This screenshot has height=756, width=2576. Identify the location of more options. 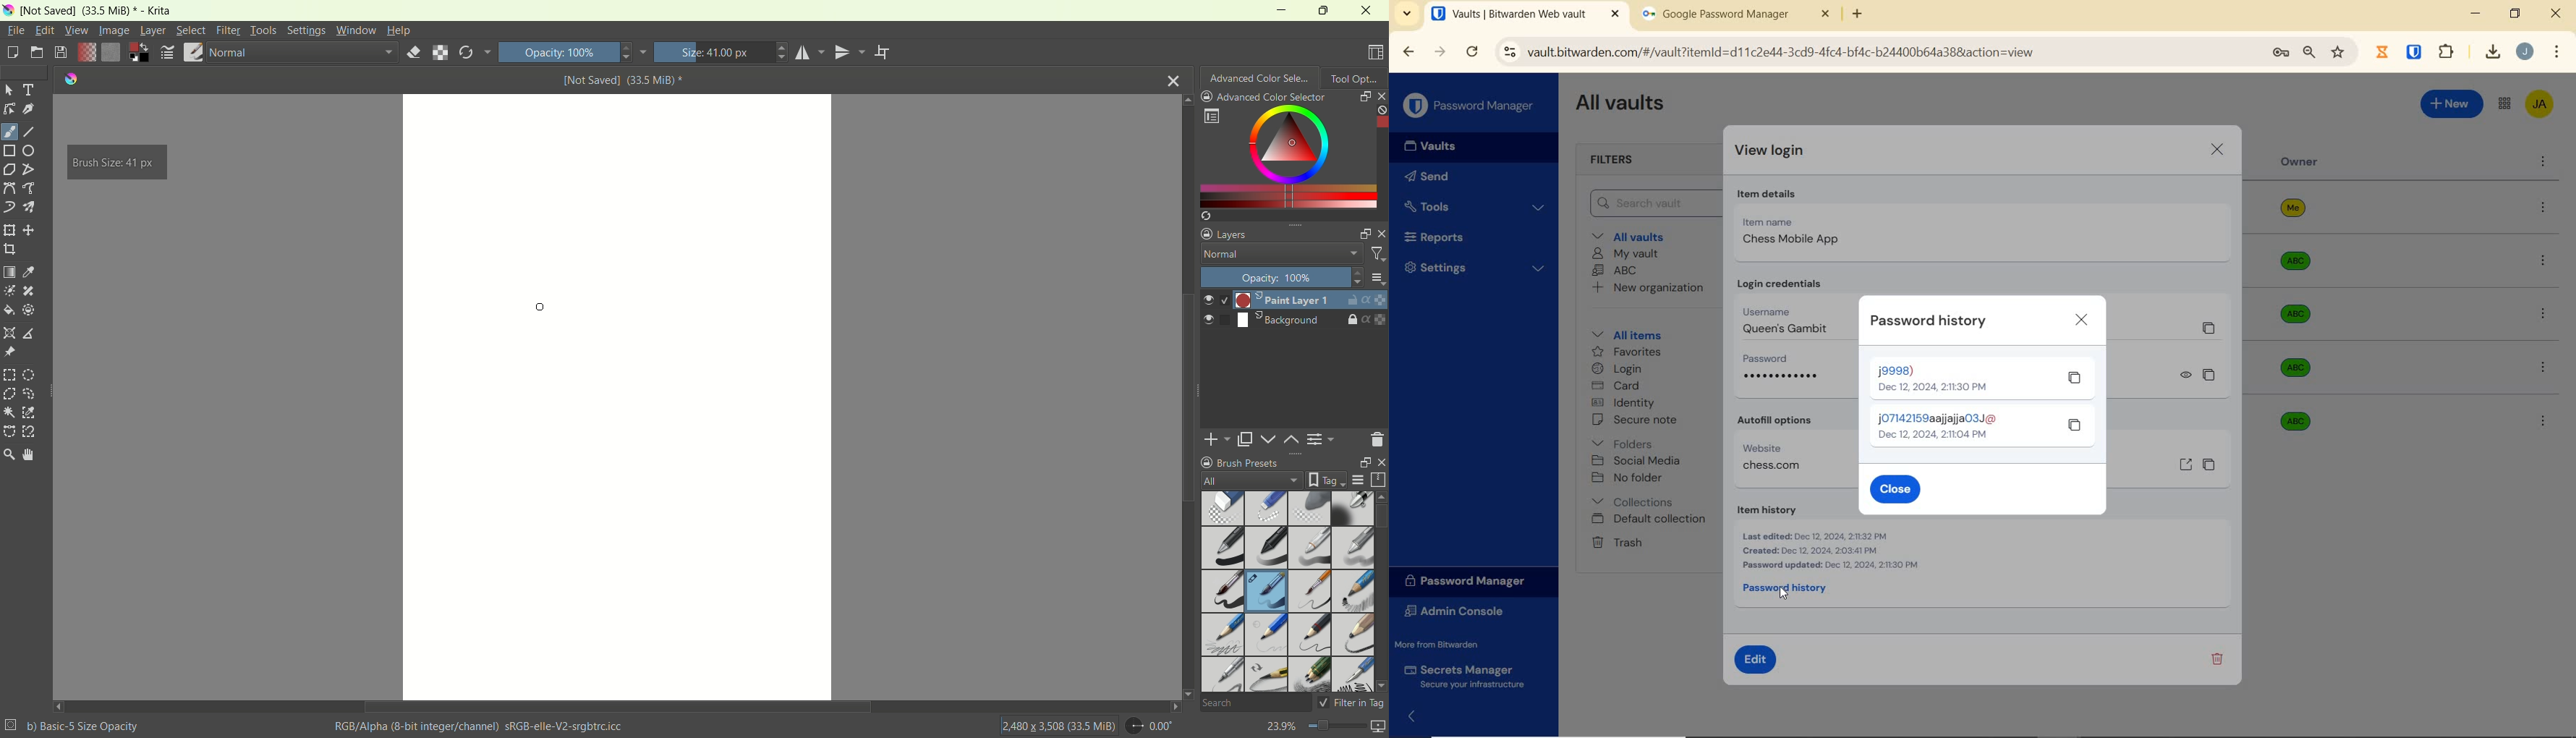
(2541, 312).